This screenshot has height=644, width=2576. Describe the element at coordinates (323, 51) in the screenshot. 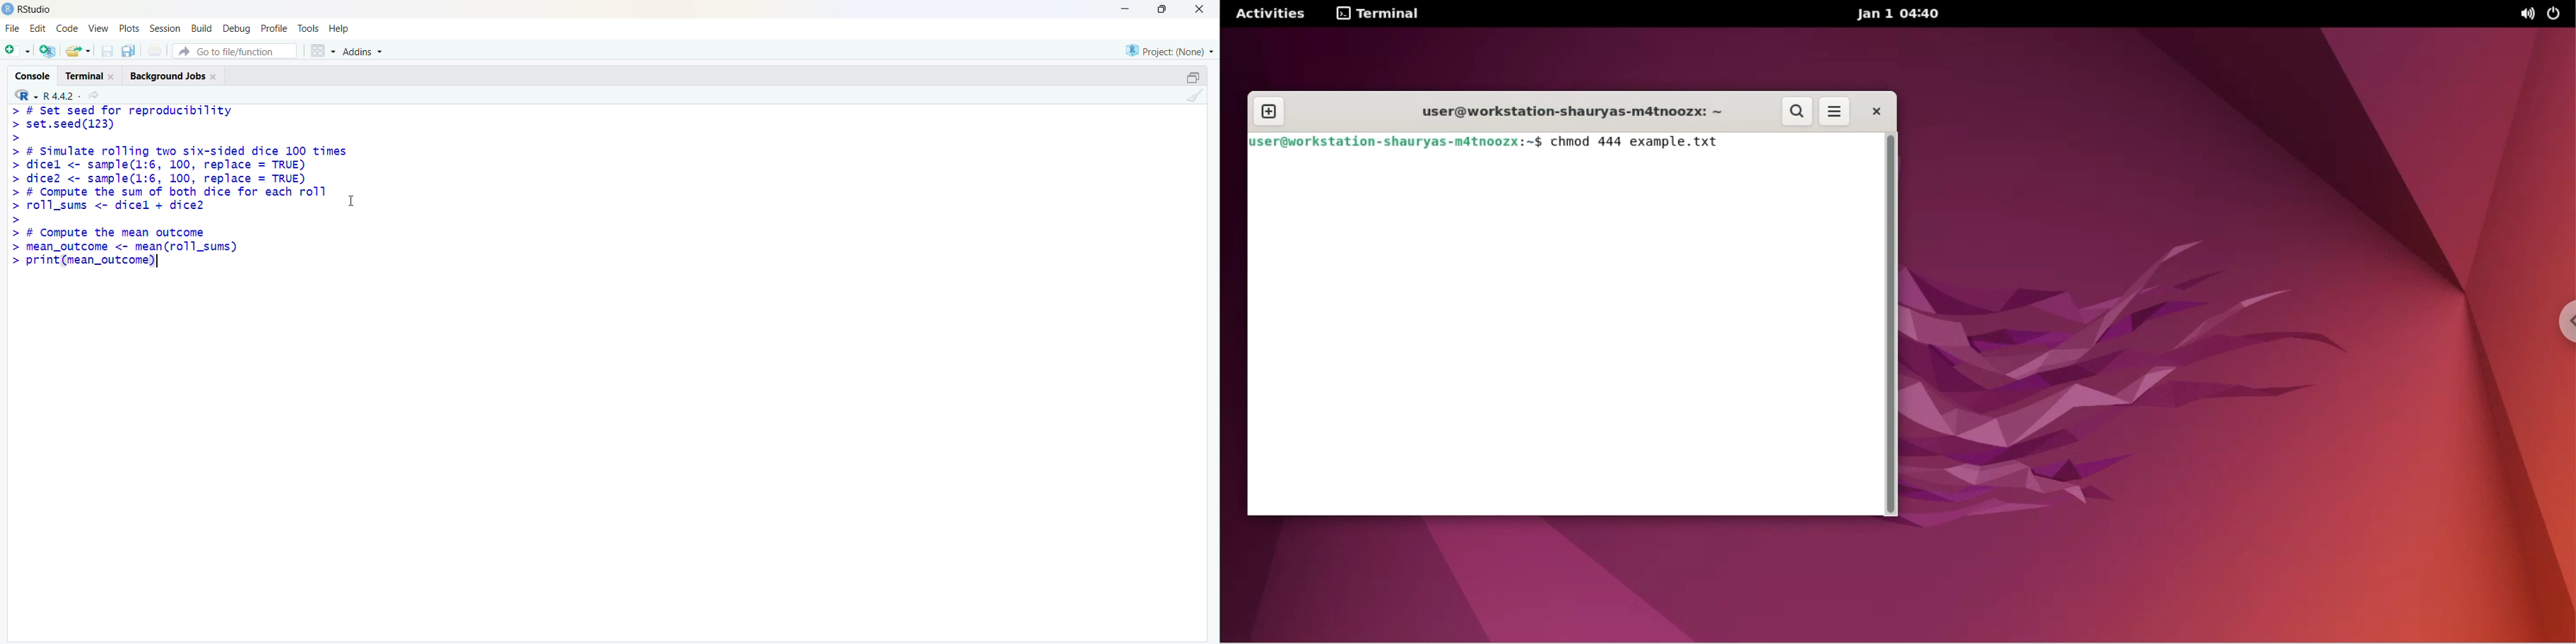

I see `grid` at that location.